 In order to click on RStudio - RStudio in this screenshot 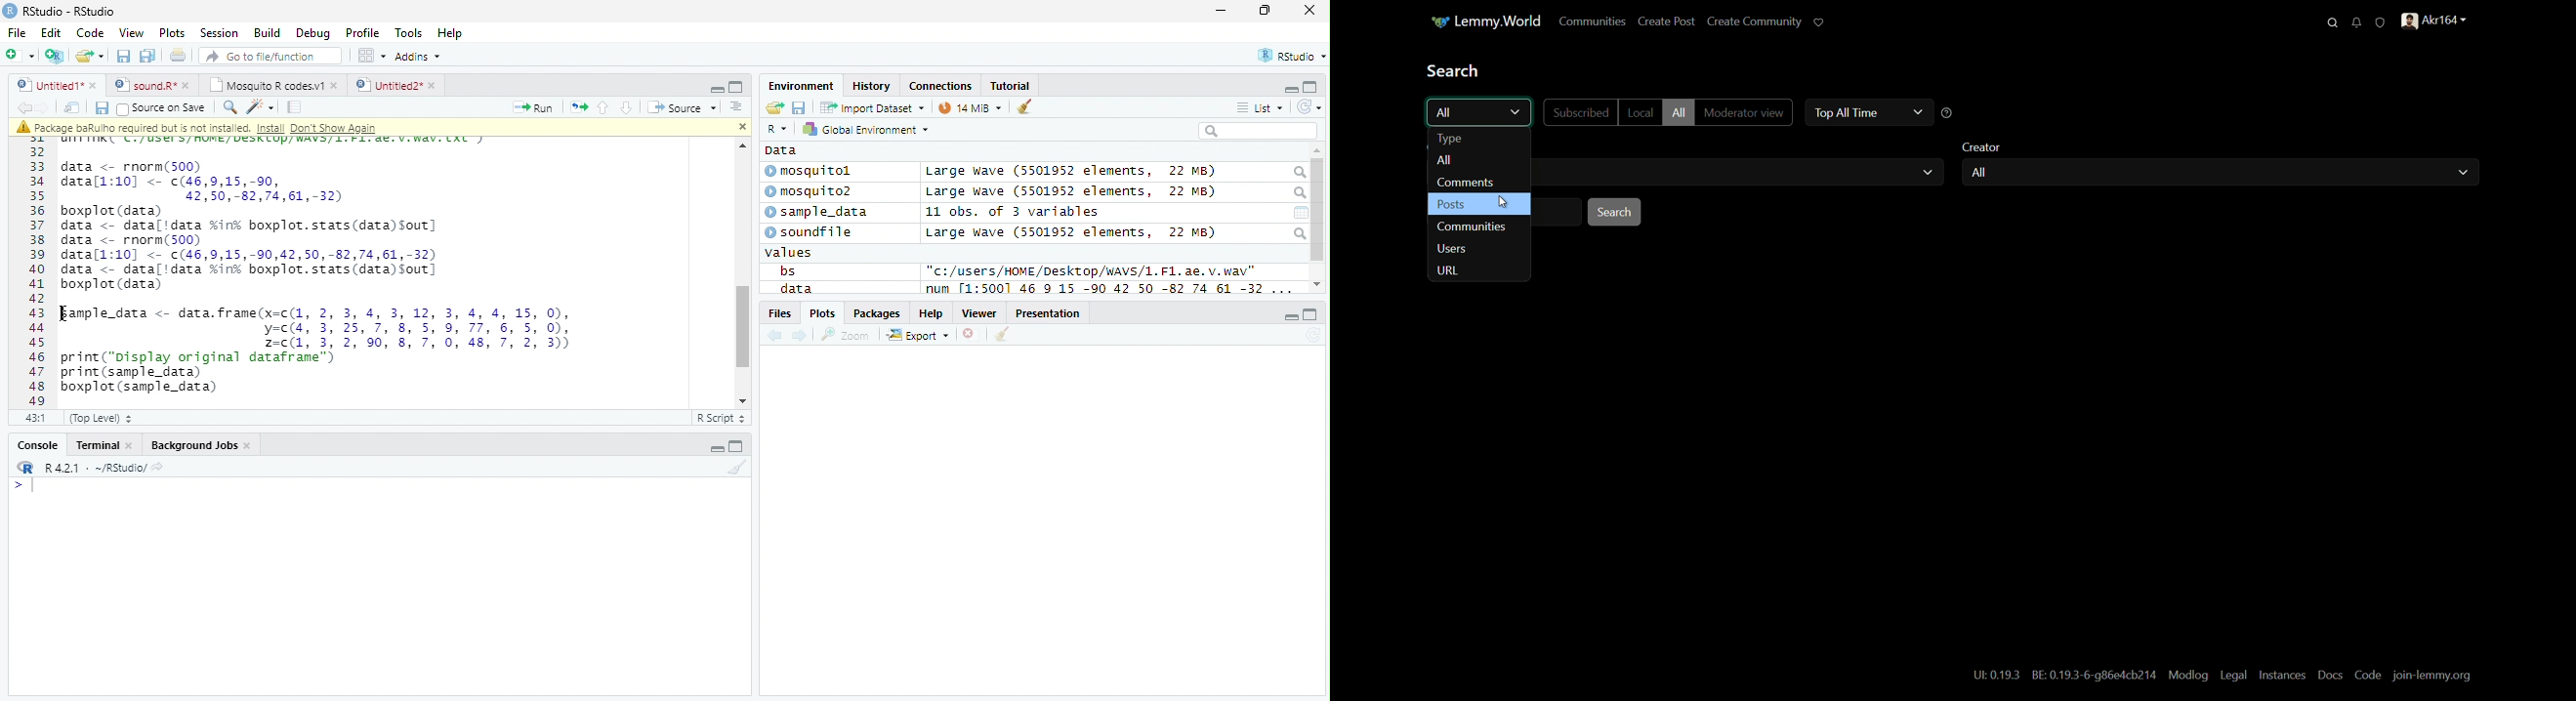, I will do `click(69, 11)`.